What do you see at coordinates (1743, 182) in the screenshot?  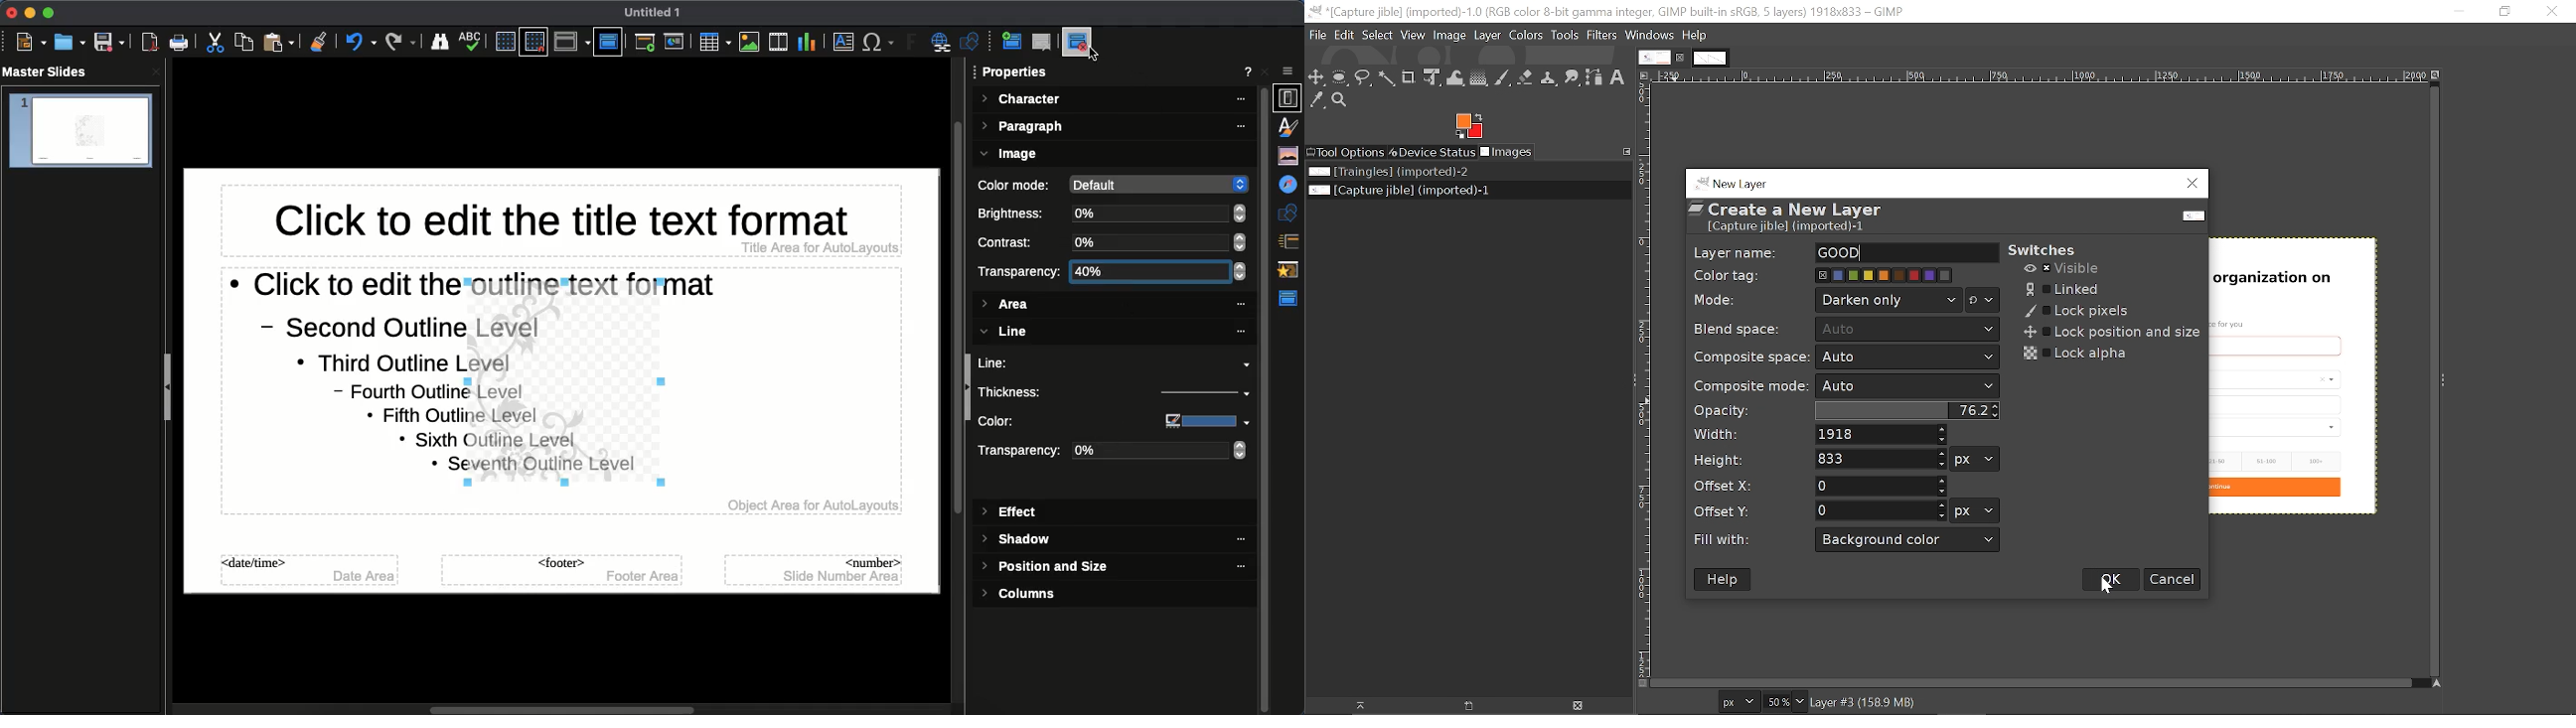 I see `“1 New layer` at bounding box center [1743, 182].